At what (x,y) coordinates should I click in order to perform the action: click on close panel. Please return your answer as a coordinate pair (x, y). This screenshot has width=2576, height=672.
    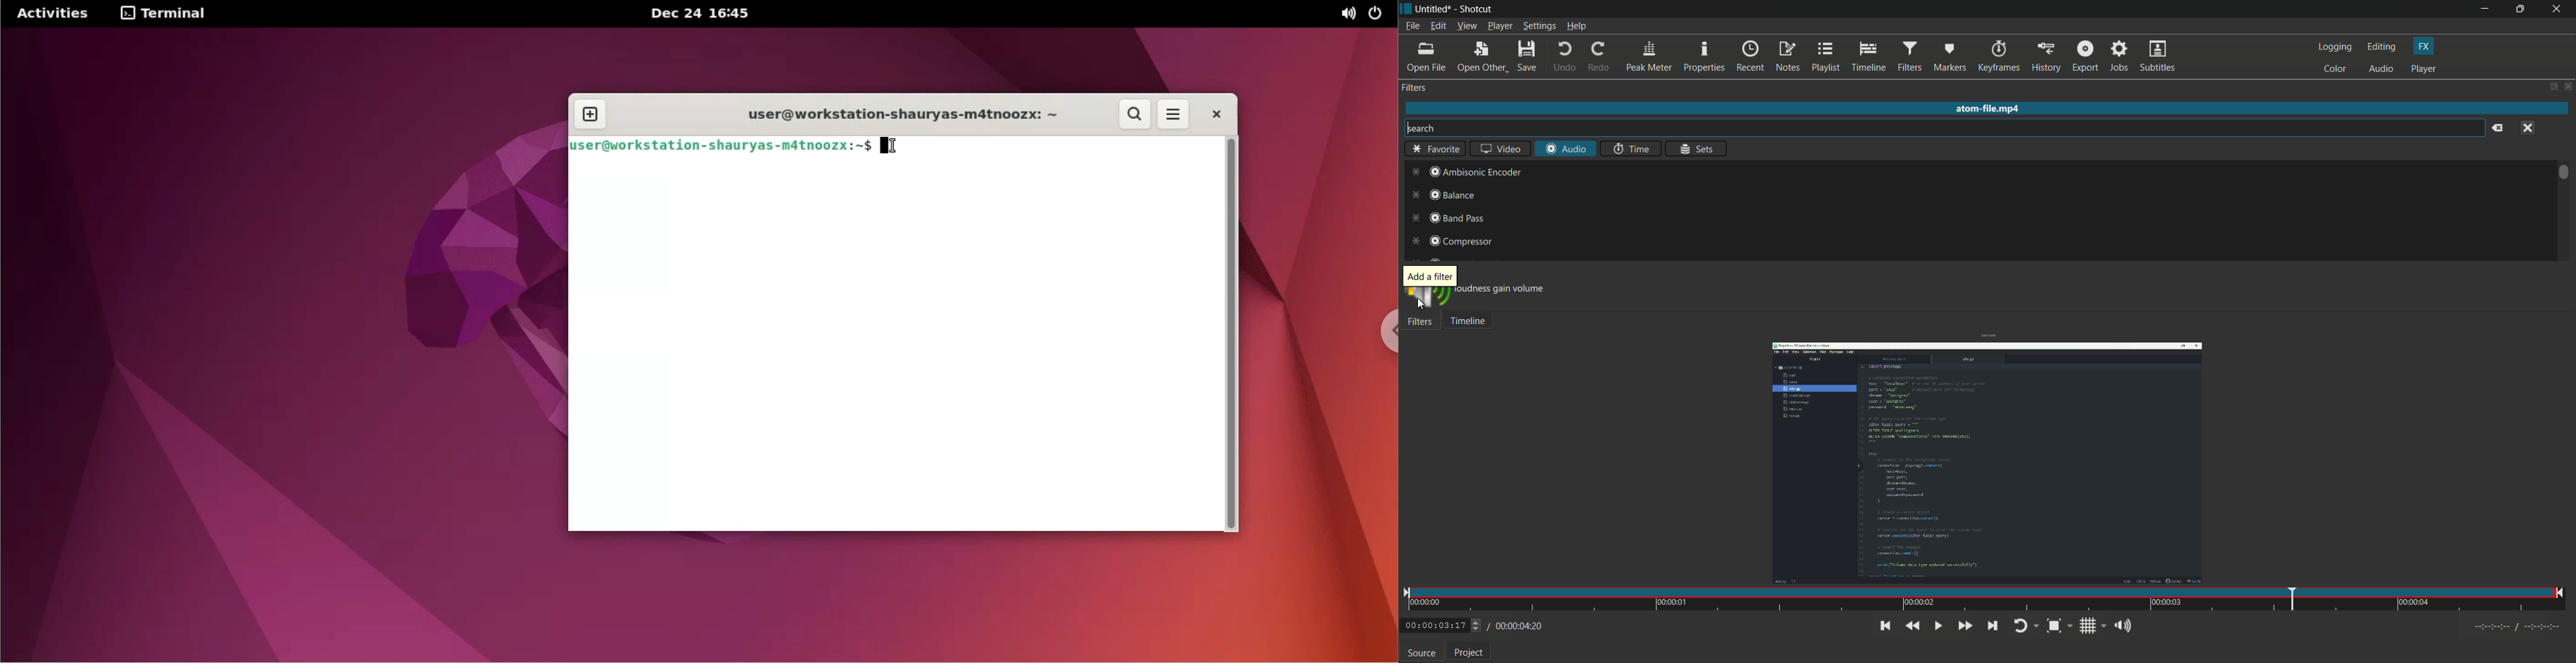
    Looking at the image, I should click on (2568, 86).